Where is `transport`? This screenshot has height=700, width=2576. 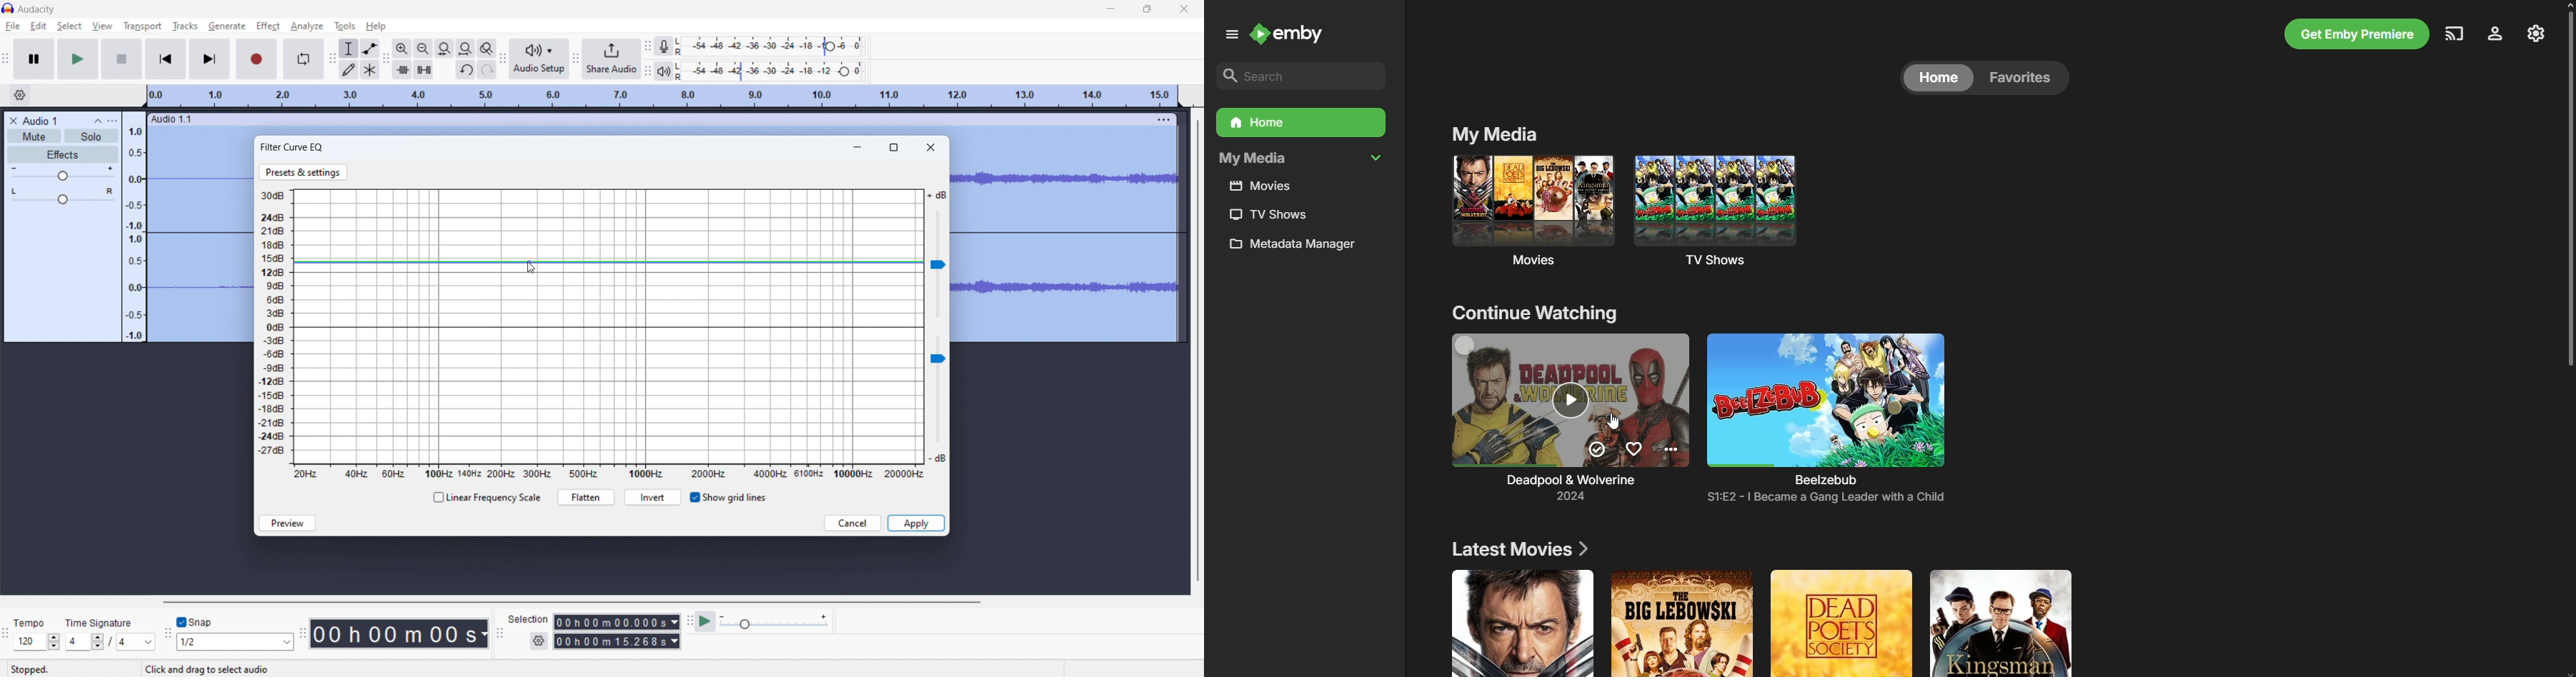 transport is located at coordinates (143, 25).